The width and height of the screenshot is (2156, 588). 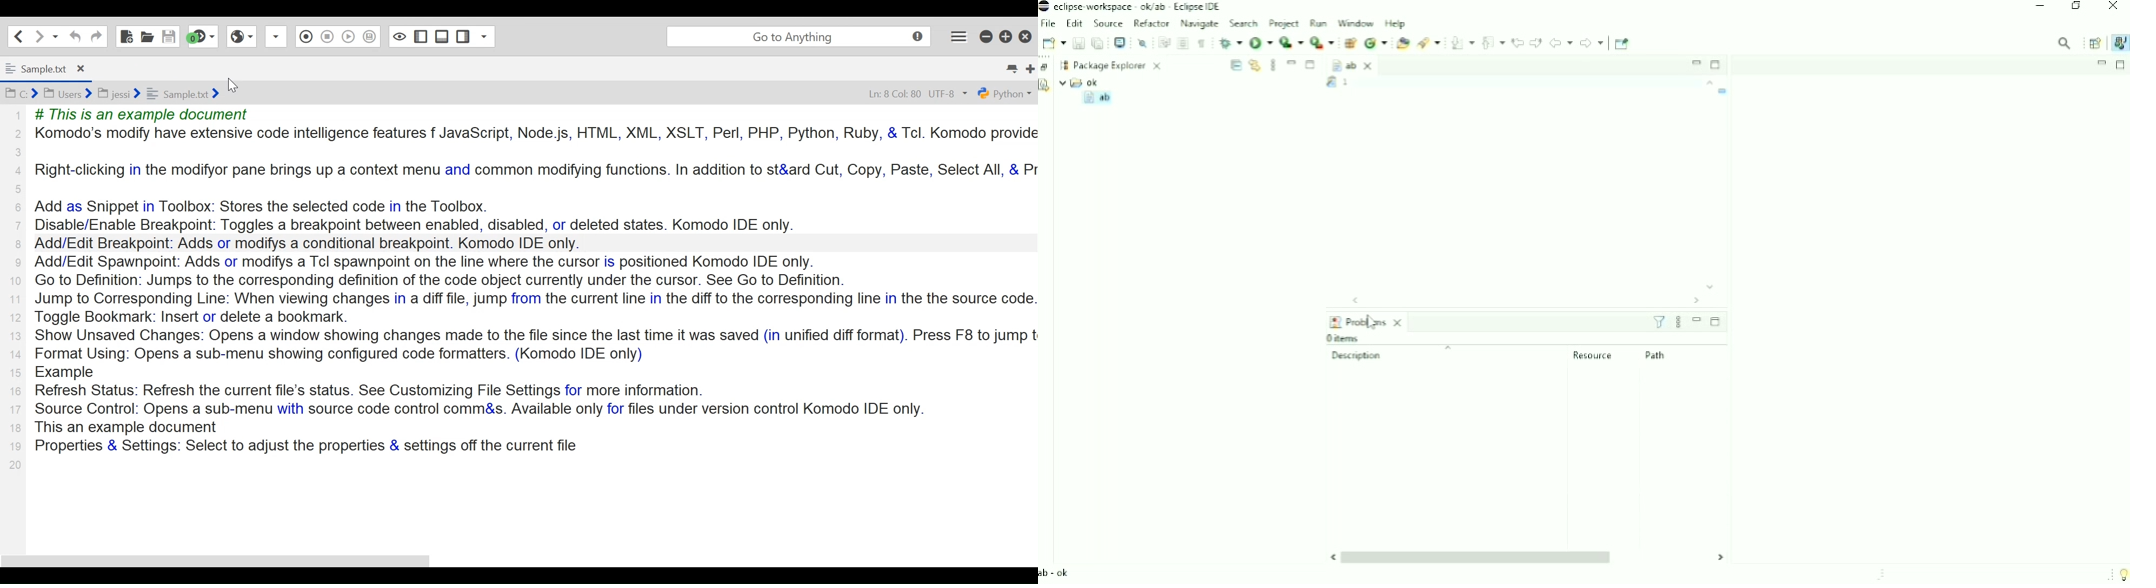 What do you see at coordinates (1118, 65) in the screenshot?
I see `Package Explorer` at bounding box center [1118, 65].